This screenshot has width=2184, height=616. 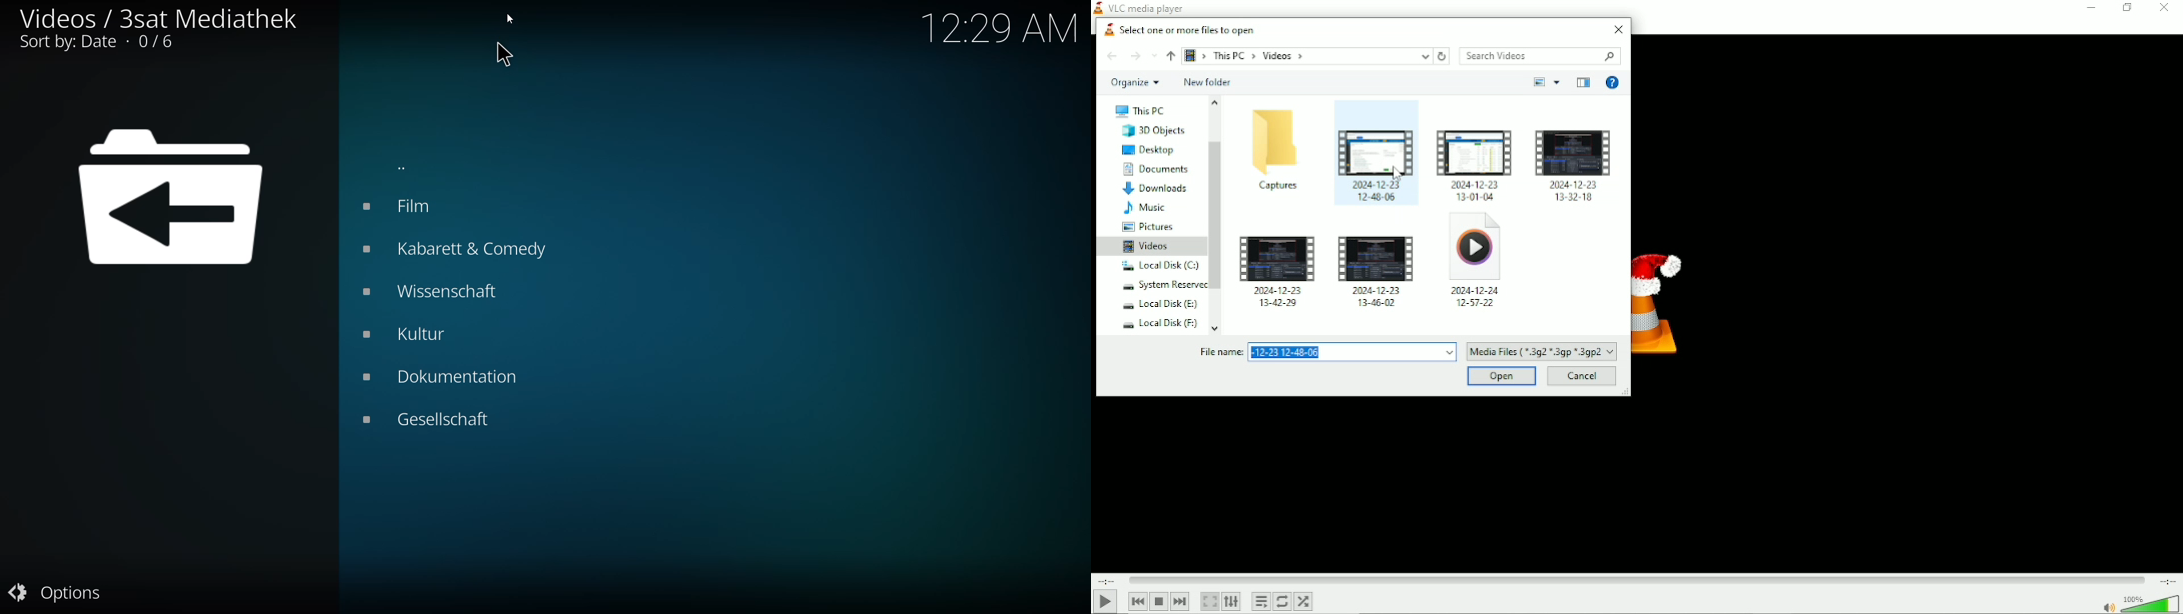 What do you see at coordinates (1282, 602) in the screenshot?
I see `Toggle between loop all, loop one and no loop` at bounding box center [1282, 602].